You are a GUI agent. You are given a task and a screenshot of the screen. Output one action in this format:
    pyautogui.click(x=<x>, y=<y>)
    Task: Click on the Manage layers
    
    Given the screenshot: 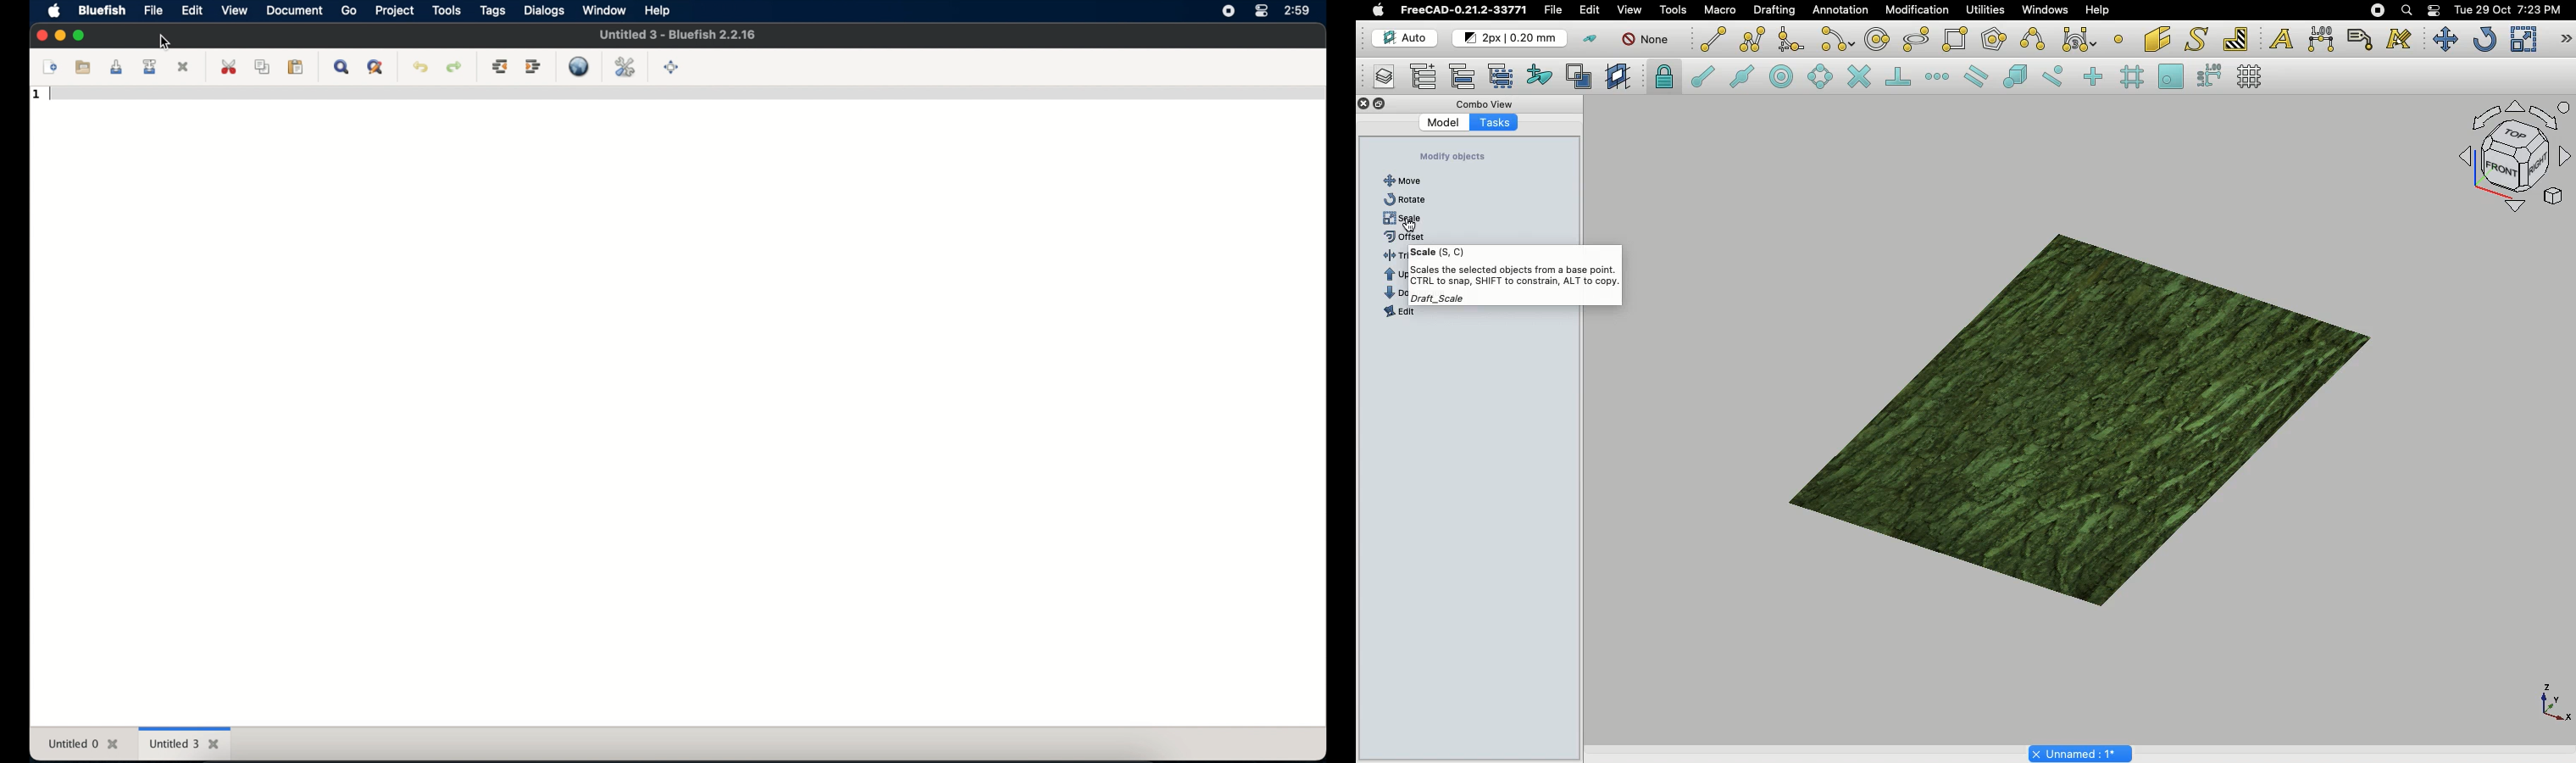 What is the action you would take?
    pyautogui.click(x=1378, y=77)
    